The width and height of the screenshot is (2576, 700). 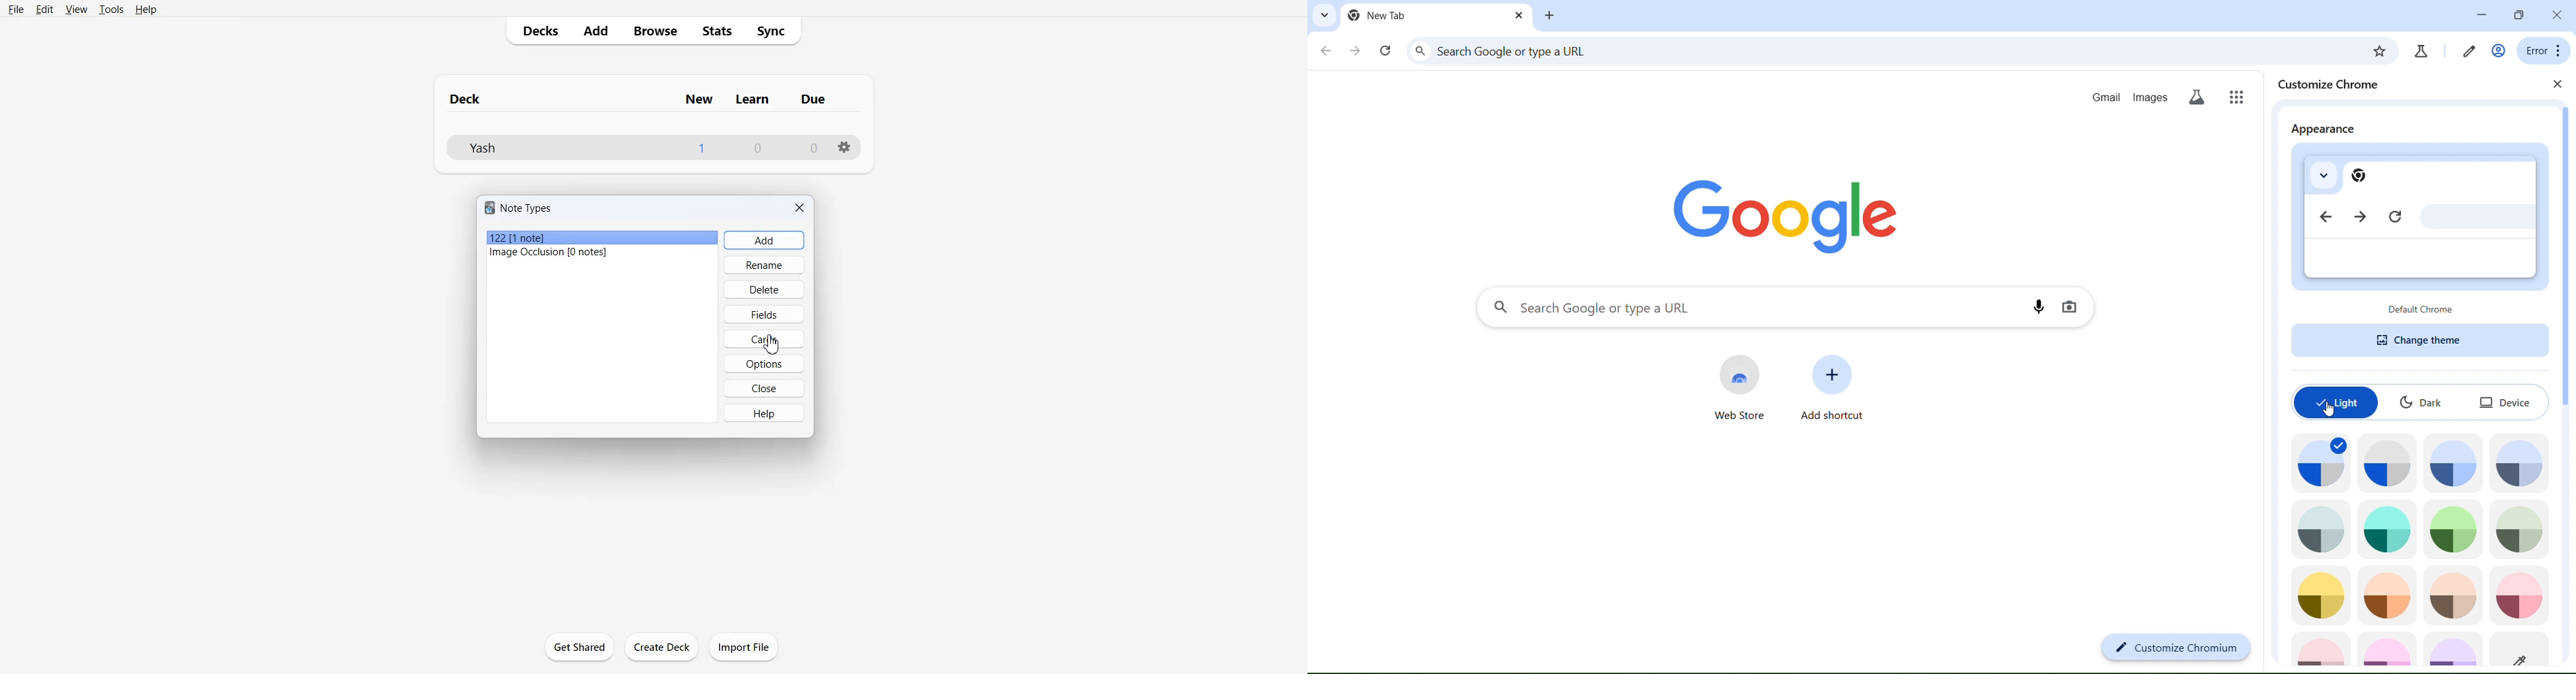 What do you see at coordinates (764, 289) in the screenshot?
I see `Delete` at bounding box center [764, 289].